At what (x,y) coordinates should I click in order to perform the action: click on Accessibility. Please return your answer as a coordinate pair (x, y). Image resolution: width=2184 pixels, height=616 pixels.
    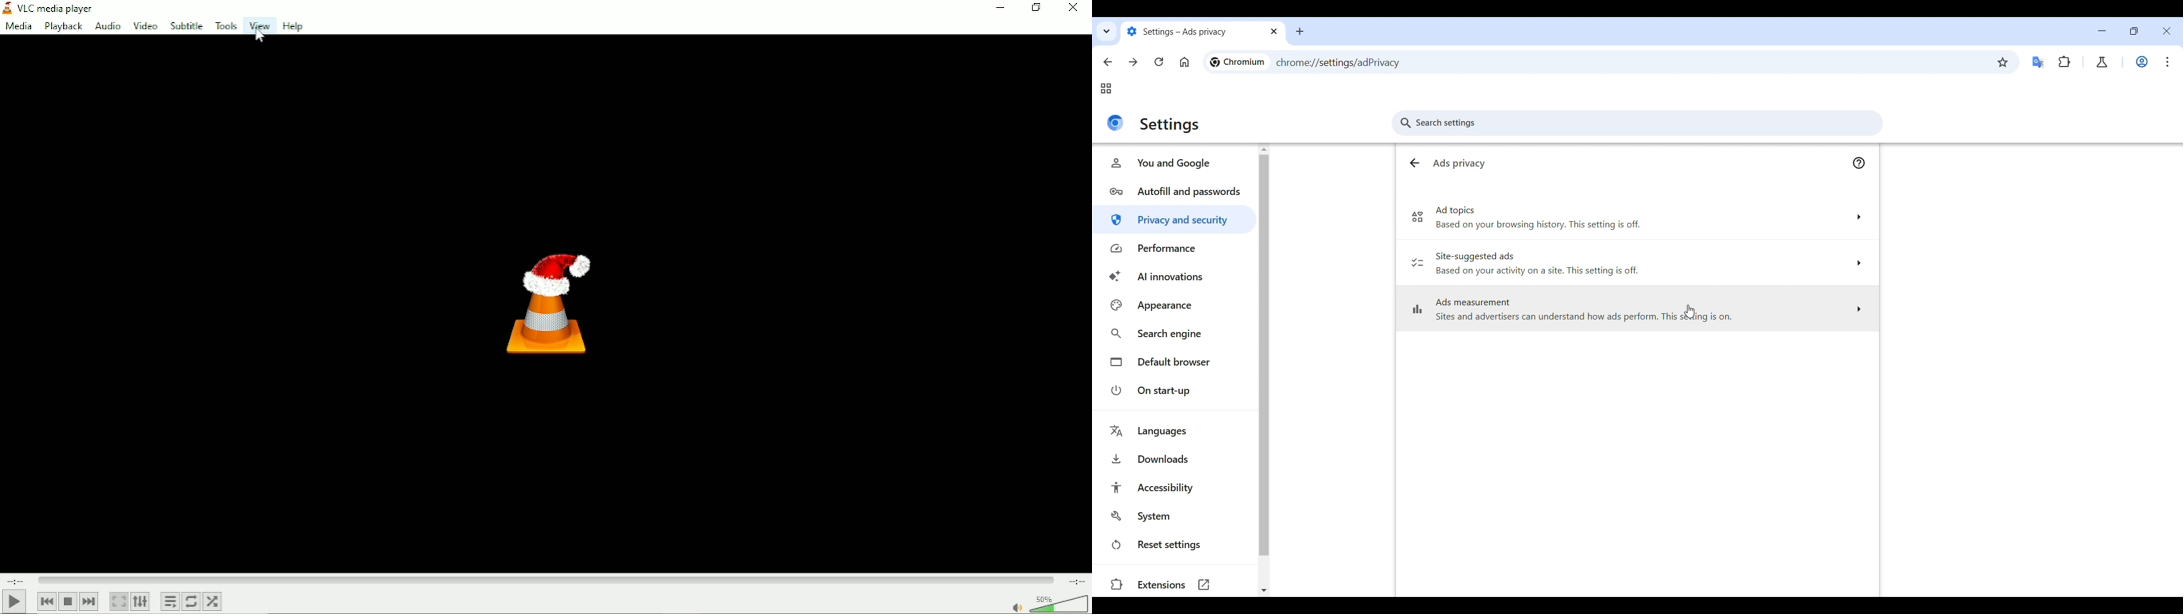
    Looking at the image, I should click on (1175, 487).